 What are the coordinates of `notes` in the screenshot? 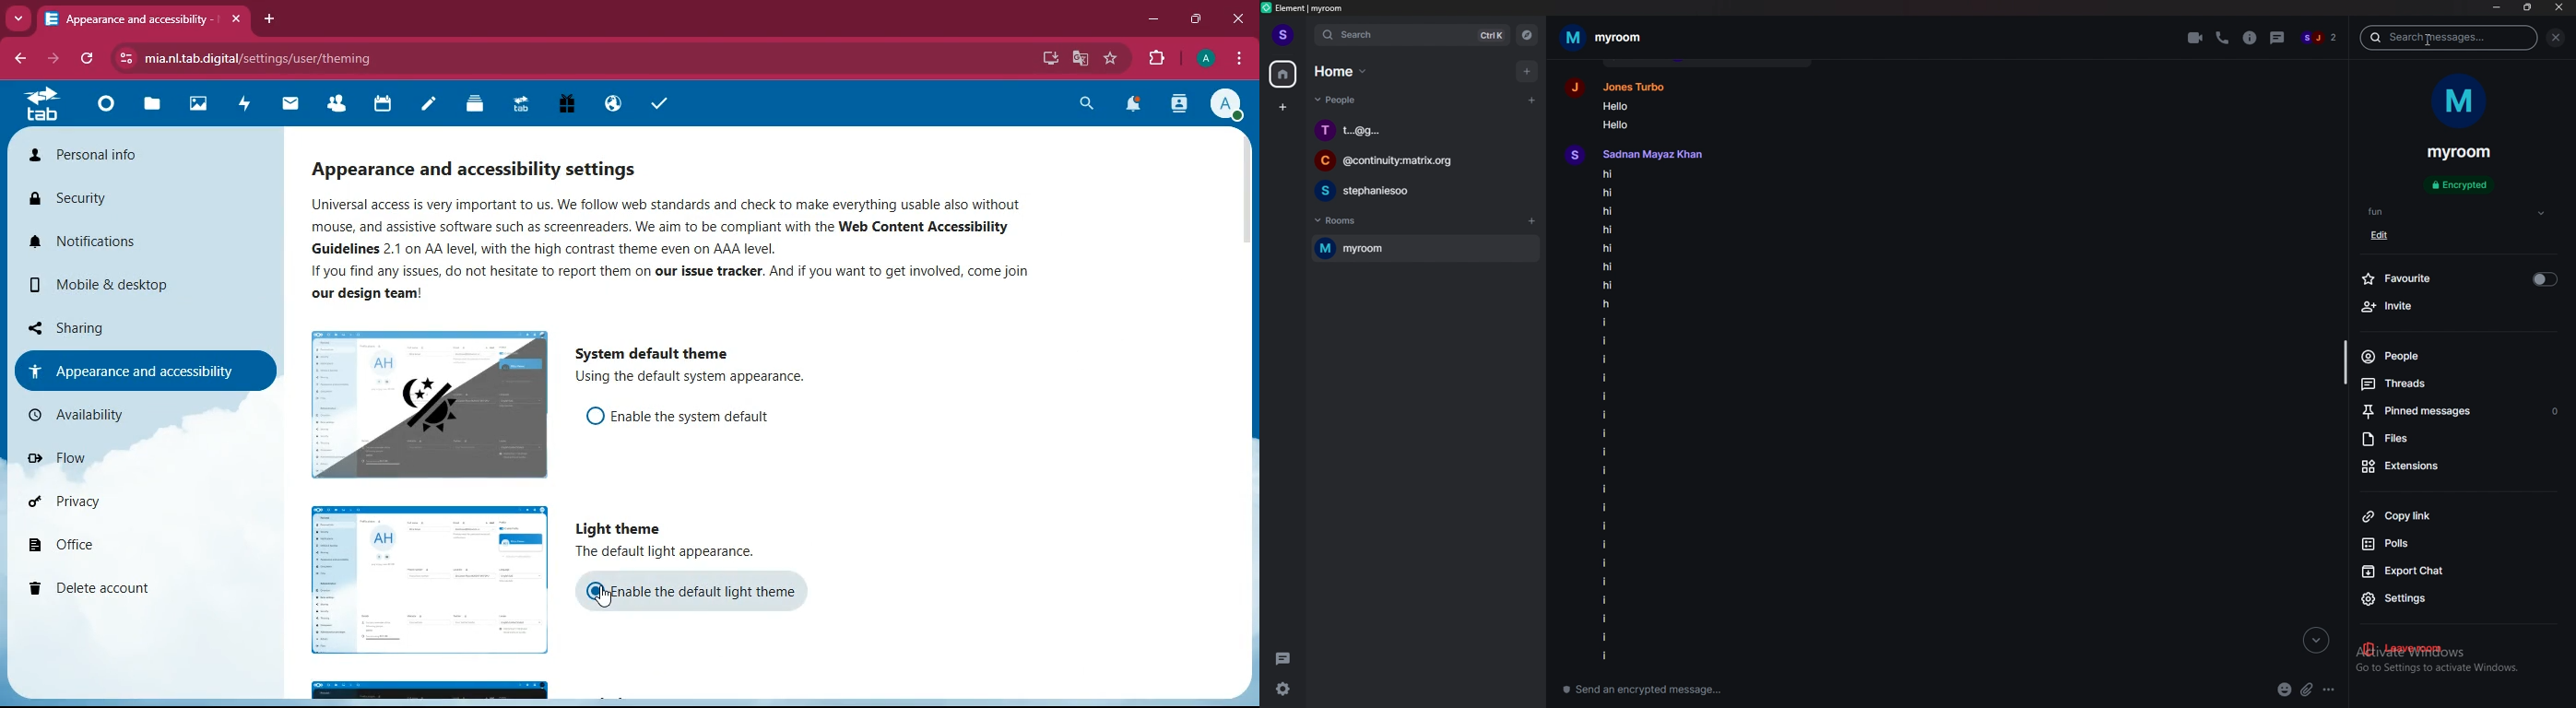 It's located at (424, 106).